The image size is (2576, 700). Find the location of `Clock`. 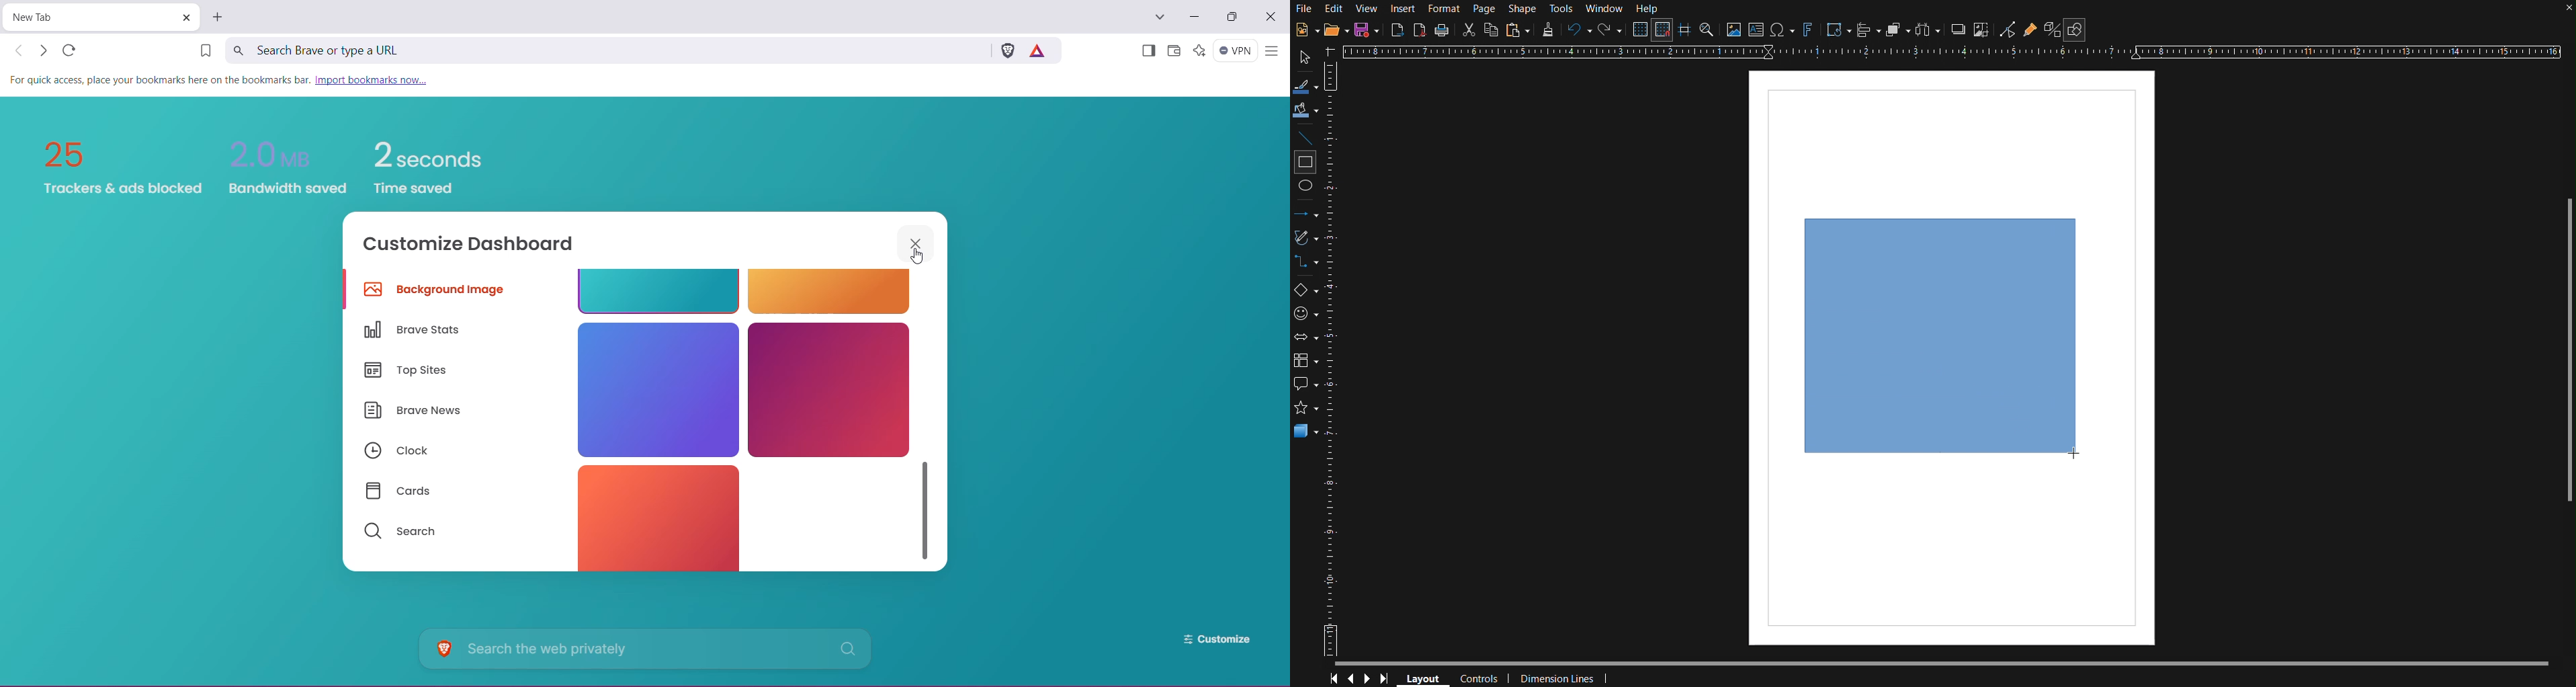

Clock is located at coordinates (396, 452).